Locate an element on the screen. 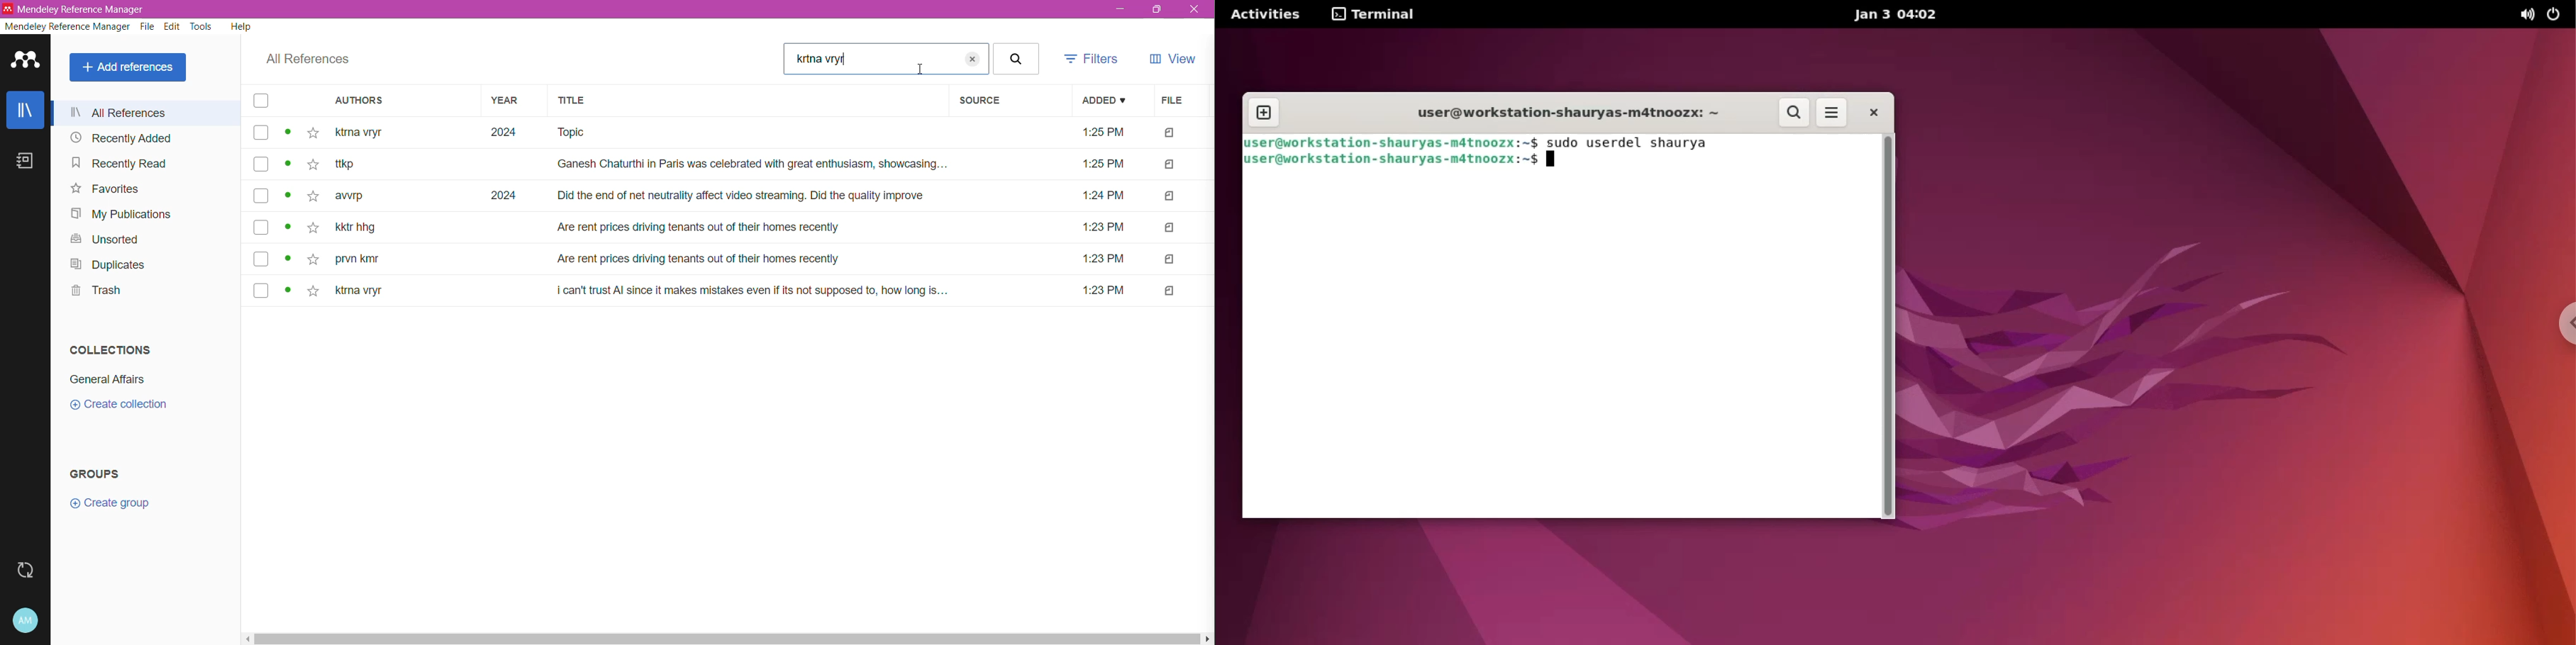 The image size is (2576, 672). file type is located at coordinates (1171, 292).